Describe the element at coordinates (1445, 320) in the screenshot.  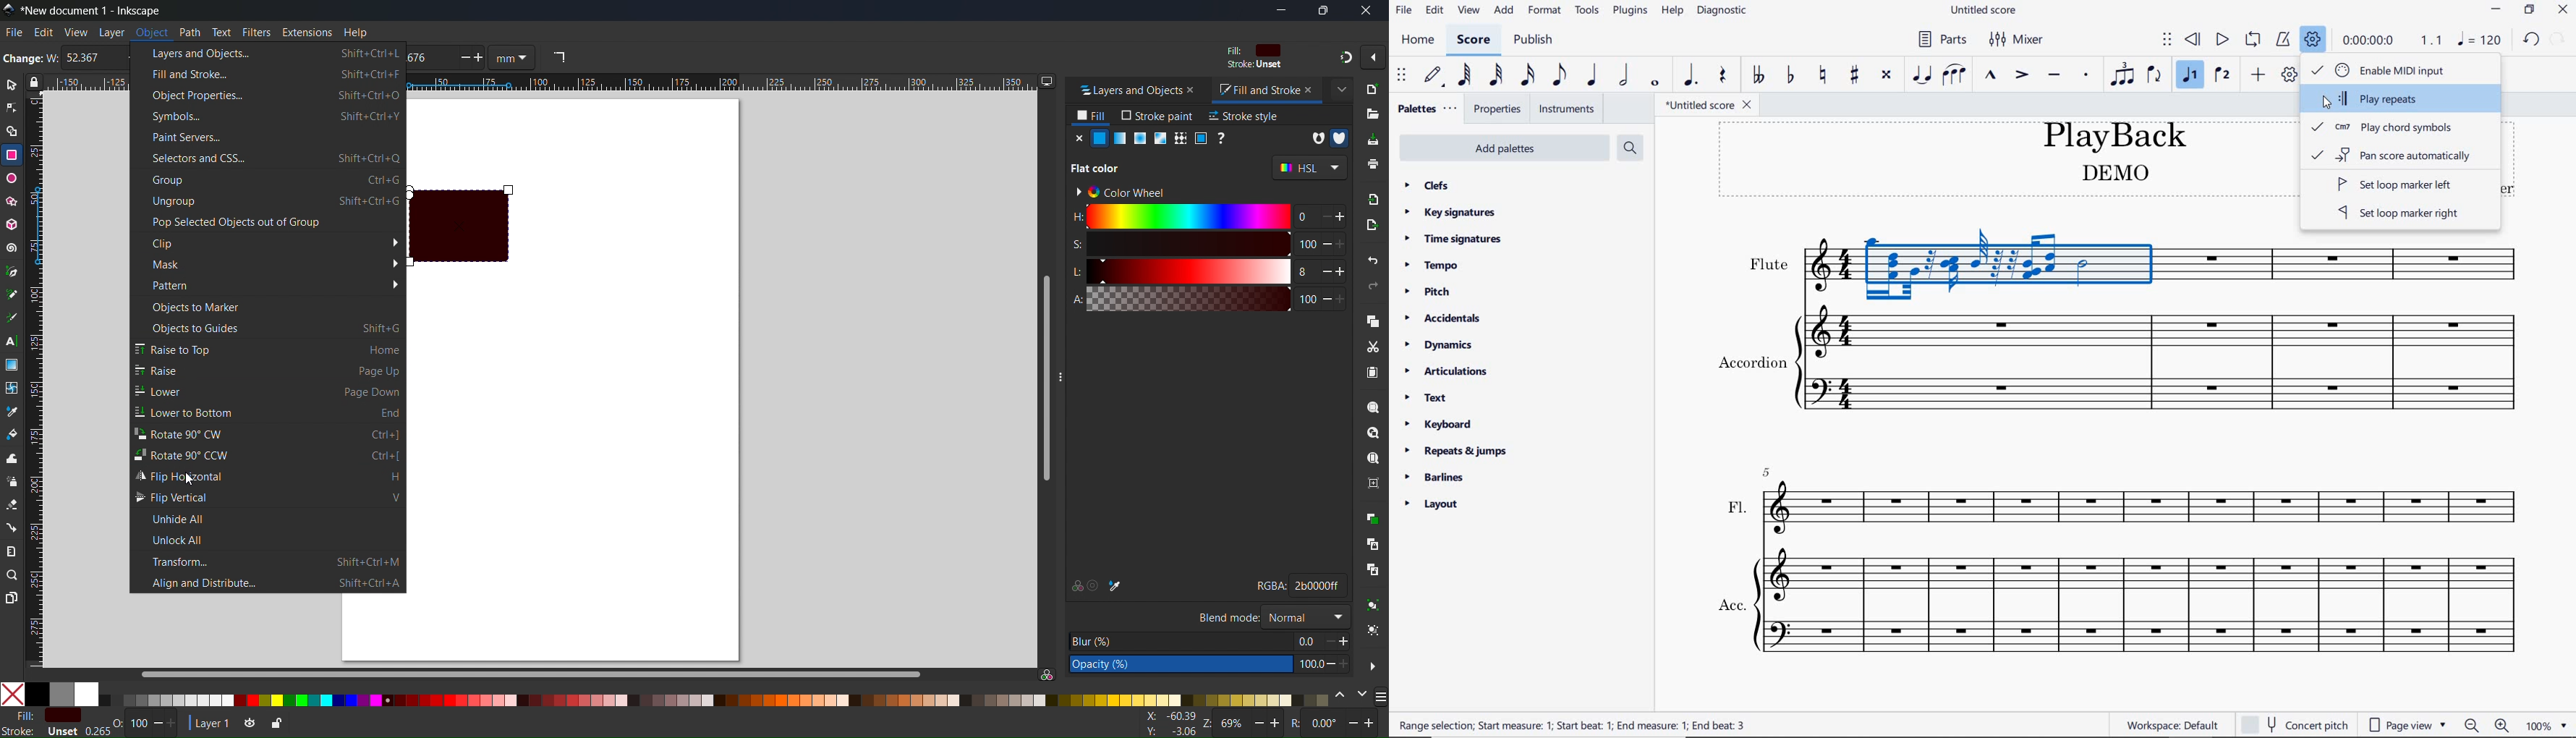
I see `accidentals` at that location.